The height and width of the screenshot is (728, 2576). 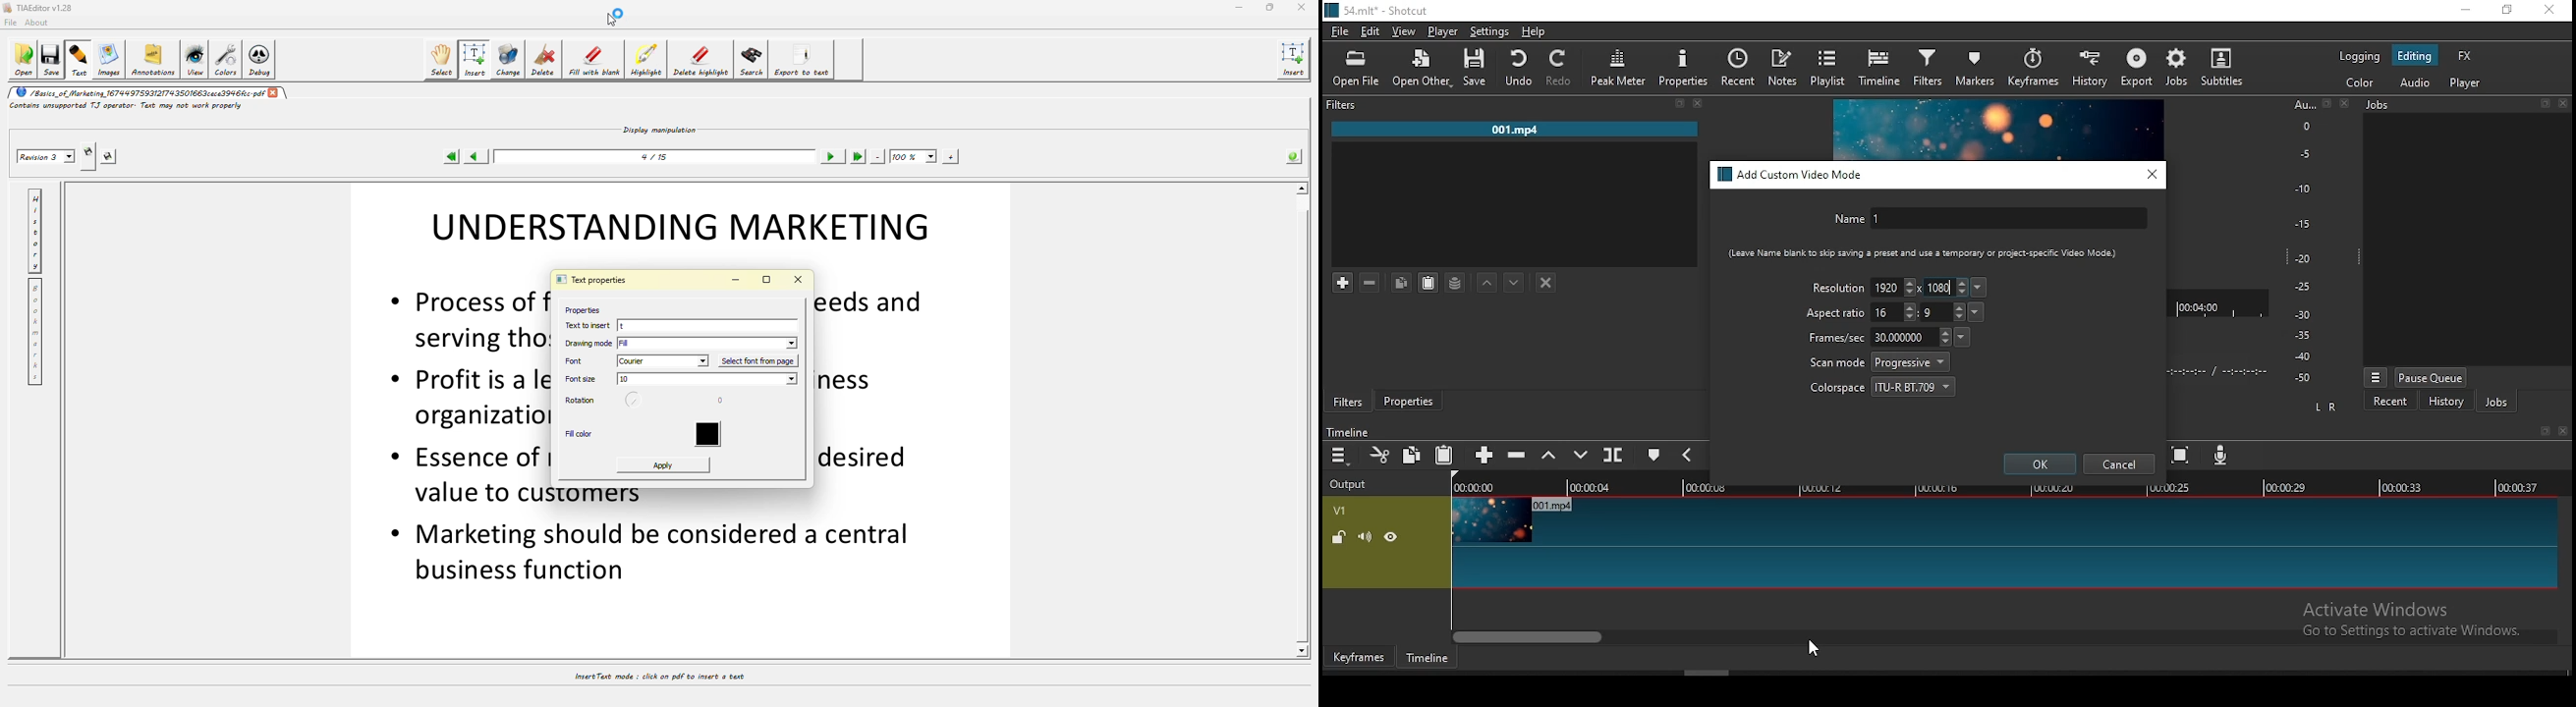 What do you see at coordinates (1401, 282) in the screenshot?
I see `copy` at bounding box center [1401, 282].